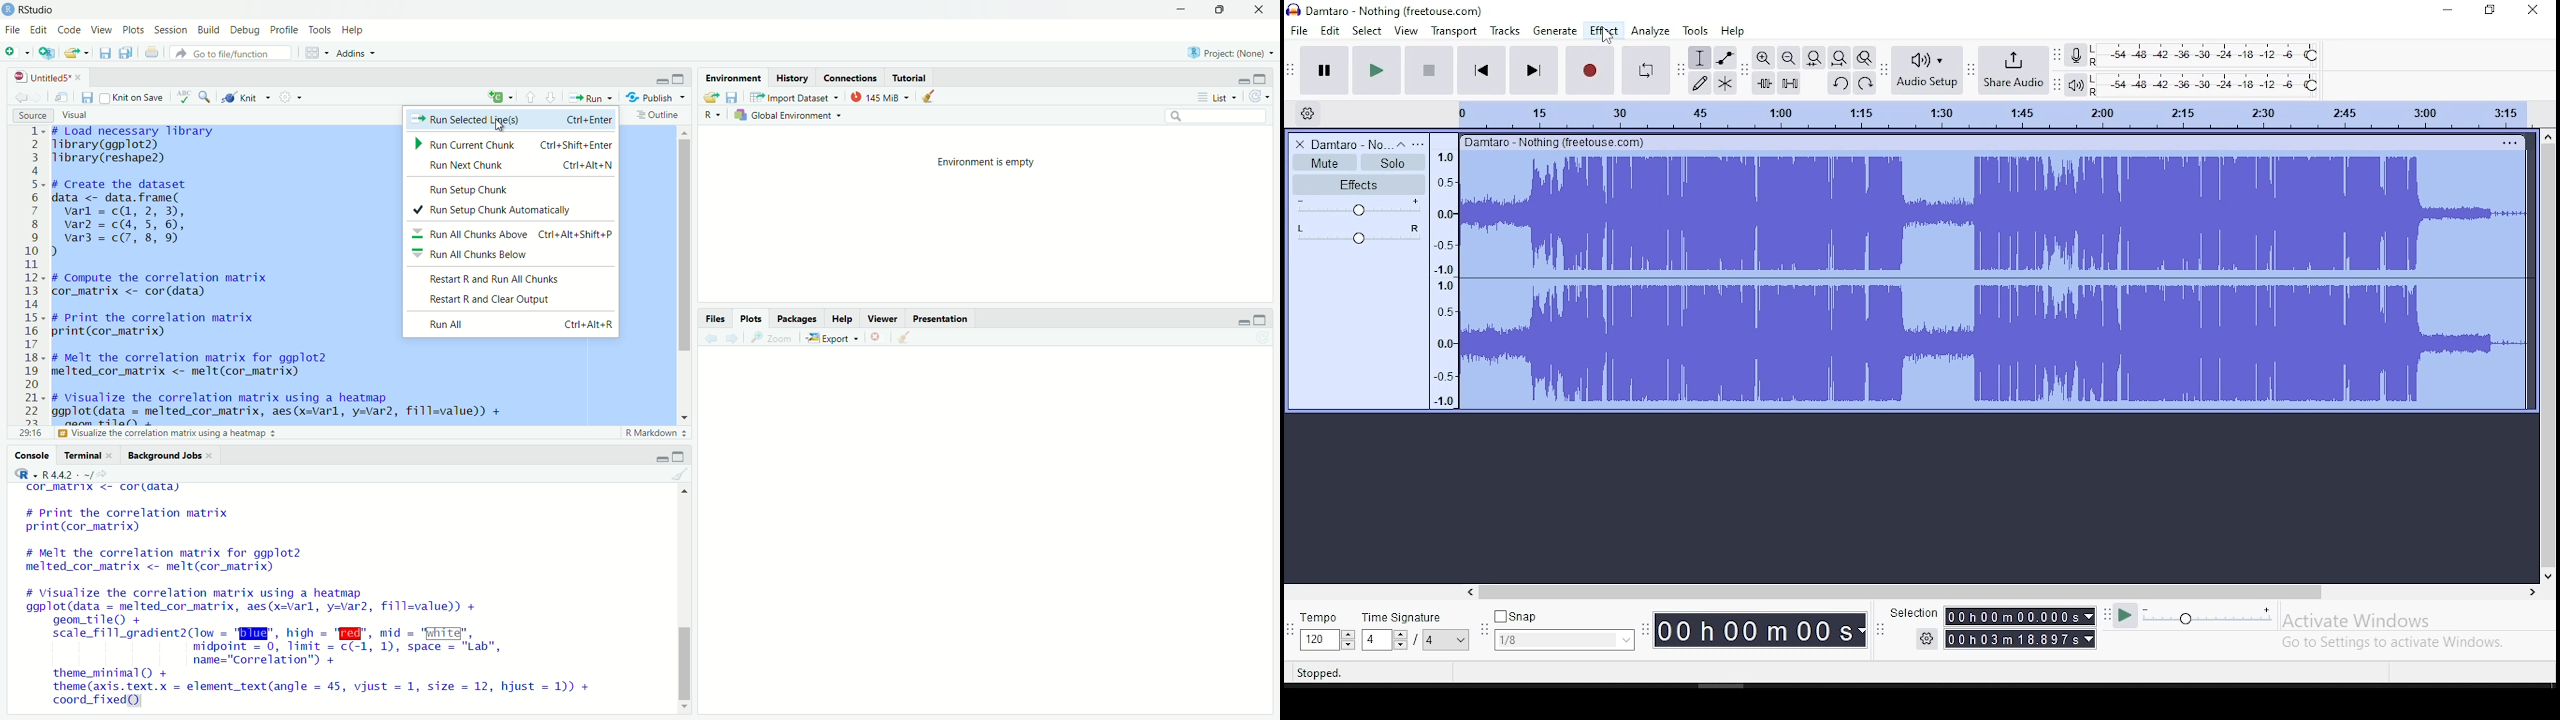 This screenshot has height=728, width=2576. I want to click on create new project, so click(45, 52).